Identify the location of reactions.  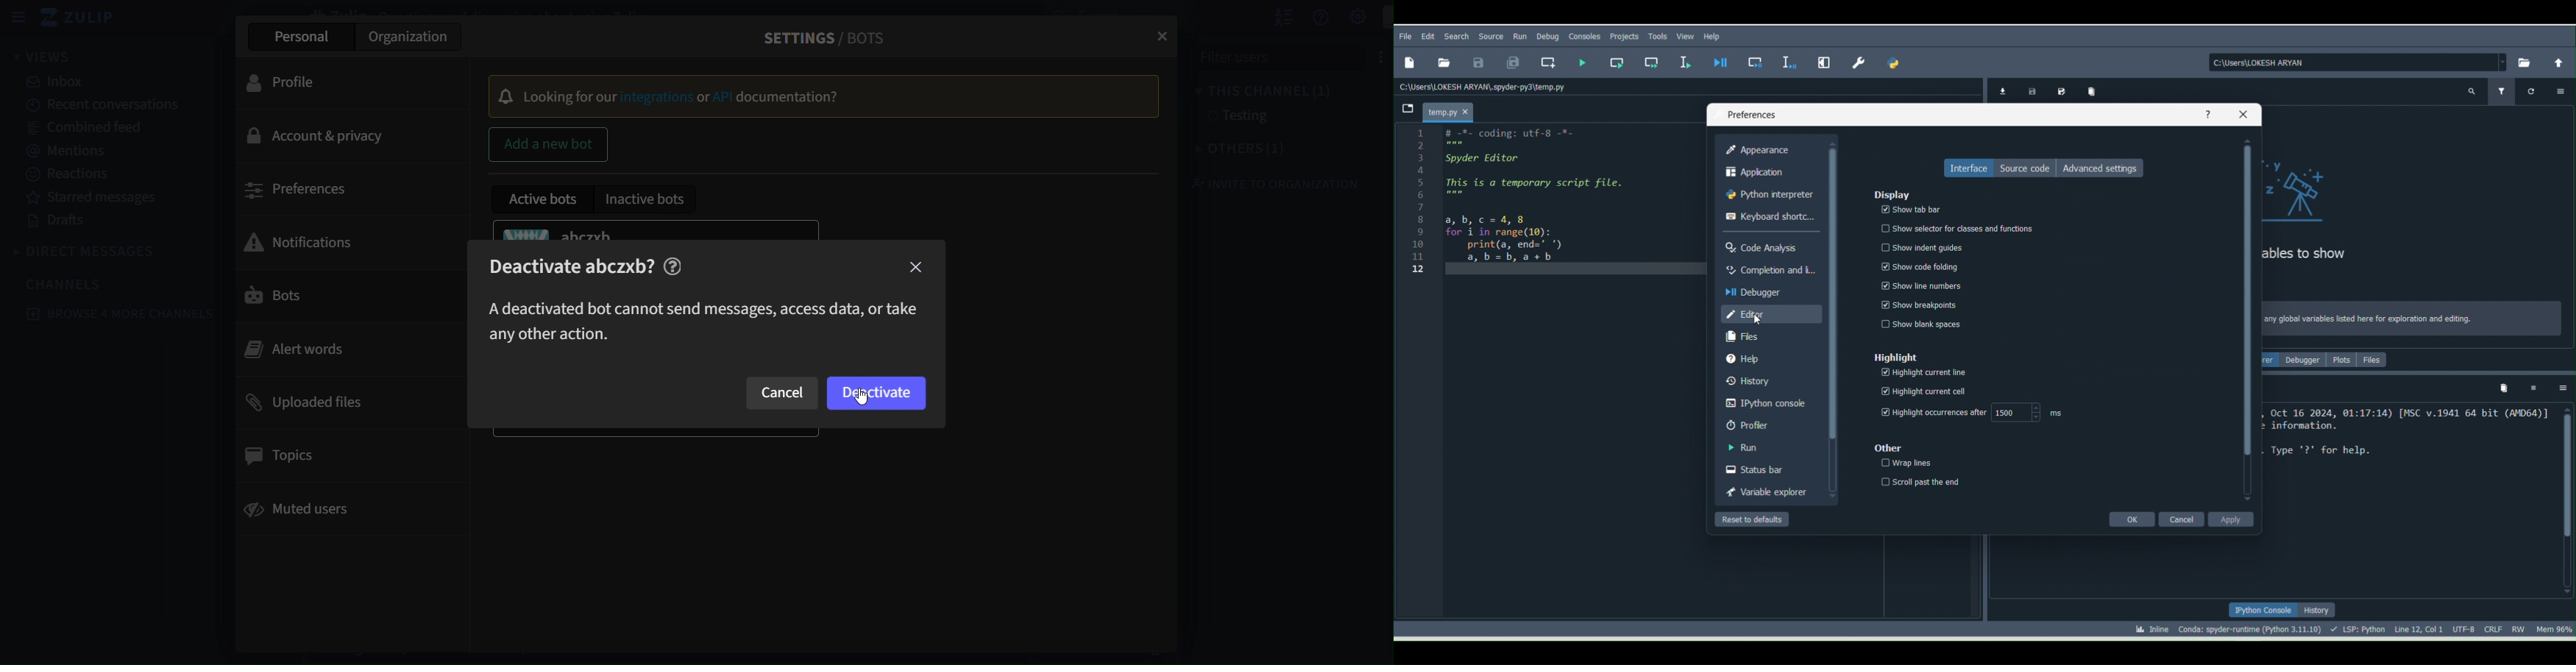
(71, 174).